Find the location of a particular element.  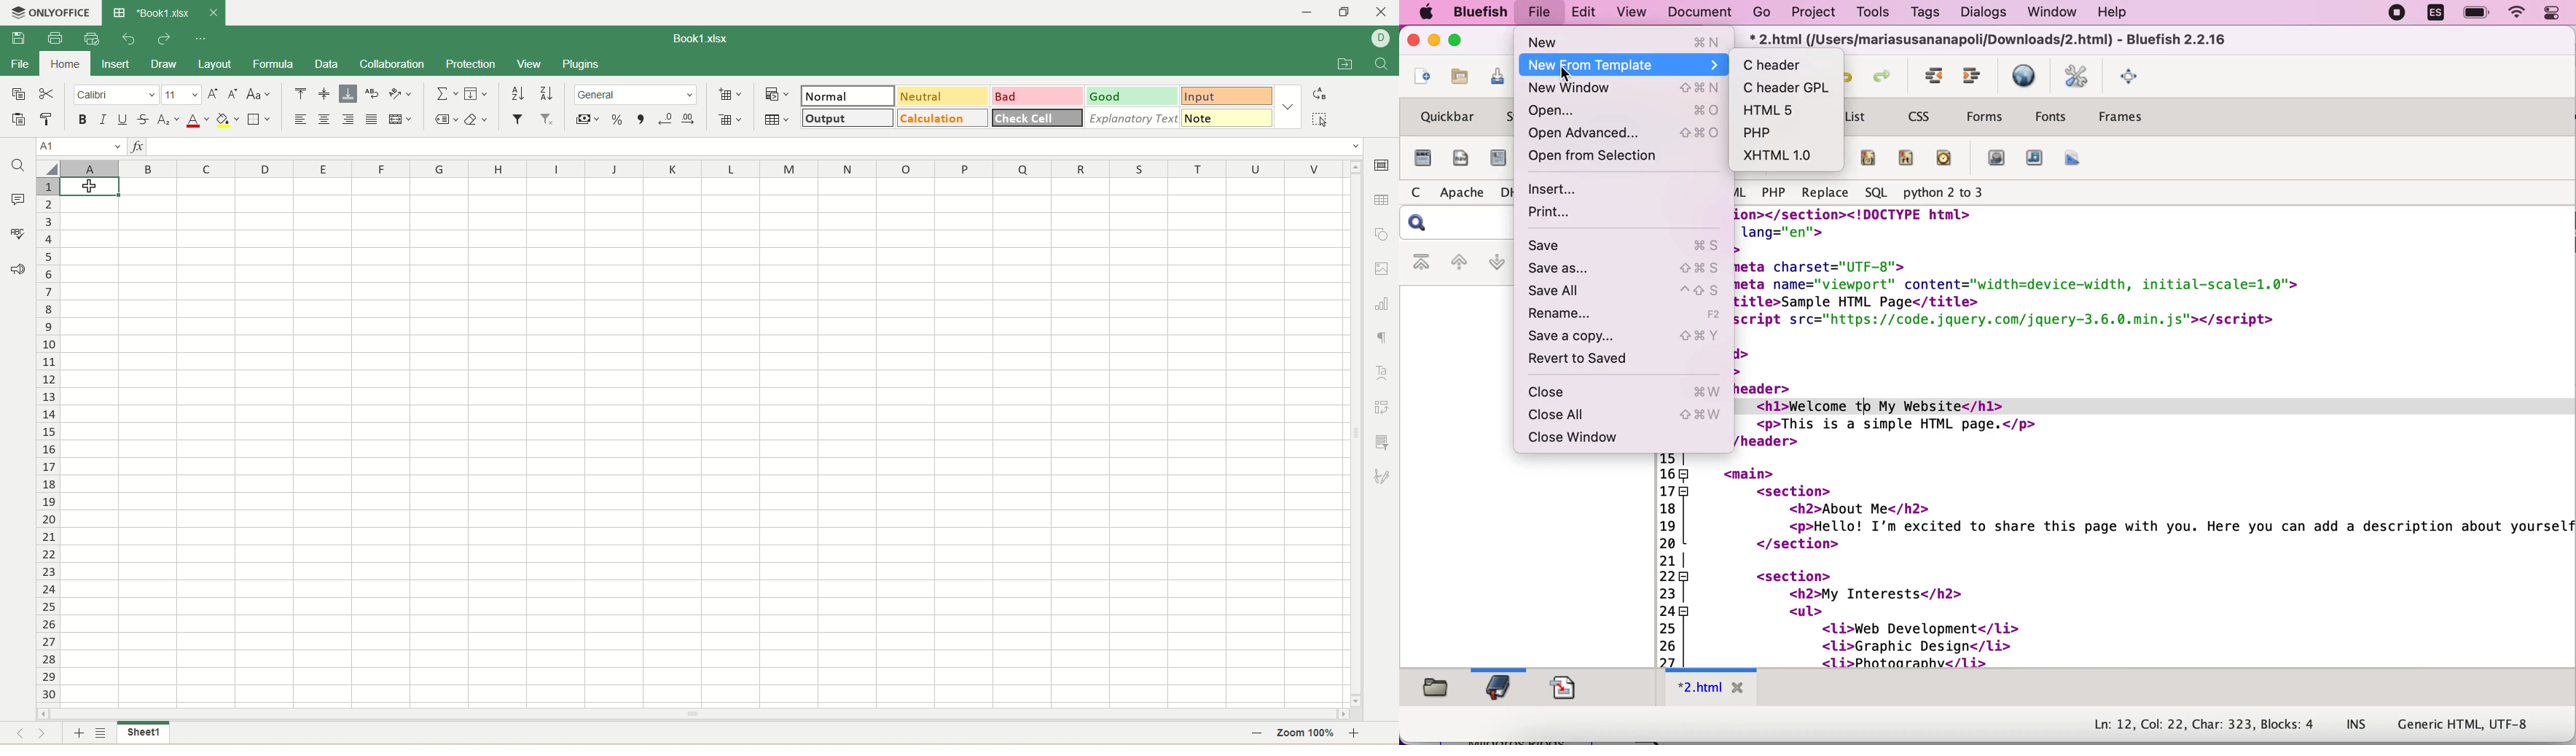

collaboration is located at coordinates (394, 65).